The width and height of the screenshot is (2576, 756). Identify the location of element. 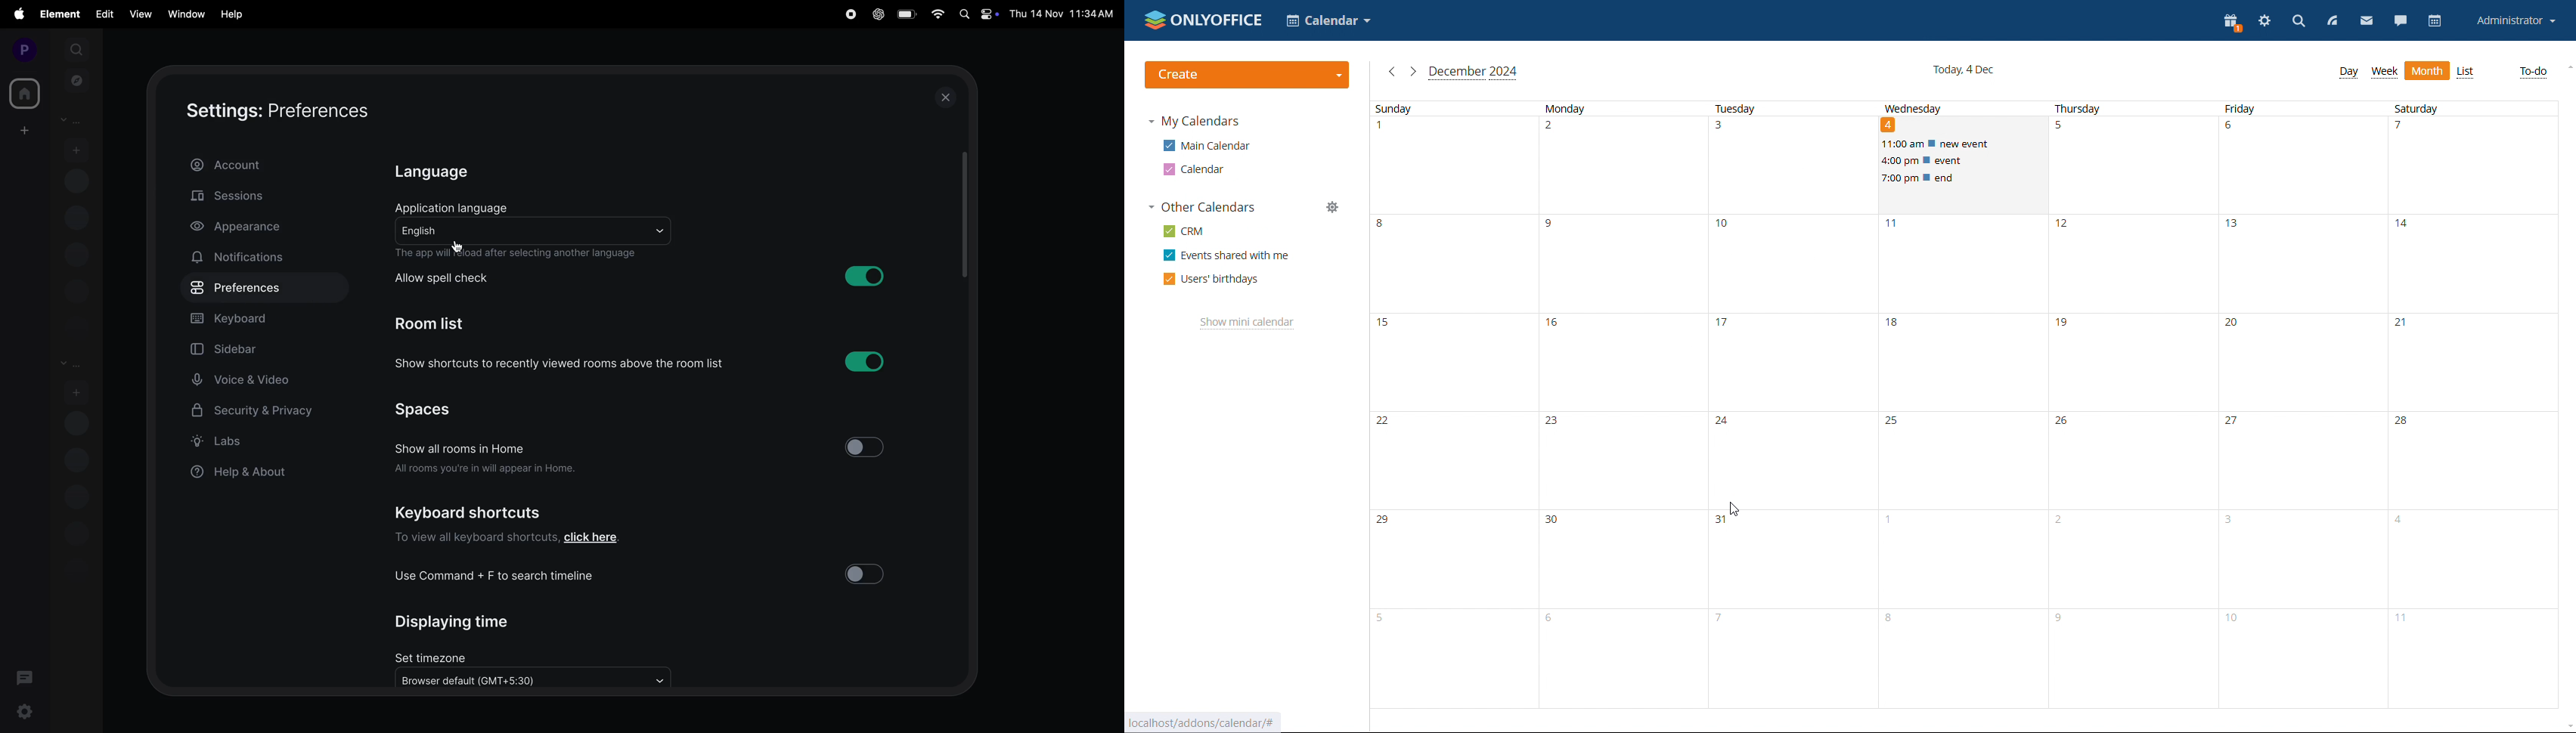
(57, 13).